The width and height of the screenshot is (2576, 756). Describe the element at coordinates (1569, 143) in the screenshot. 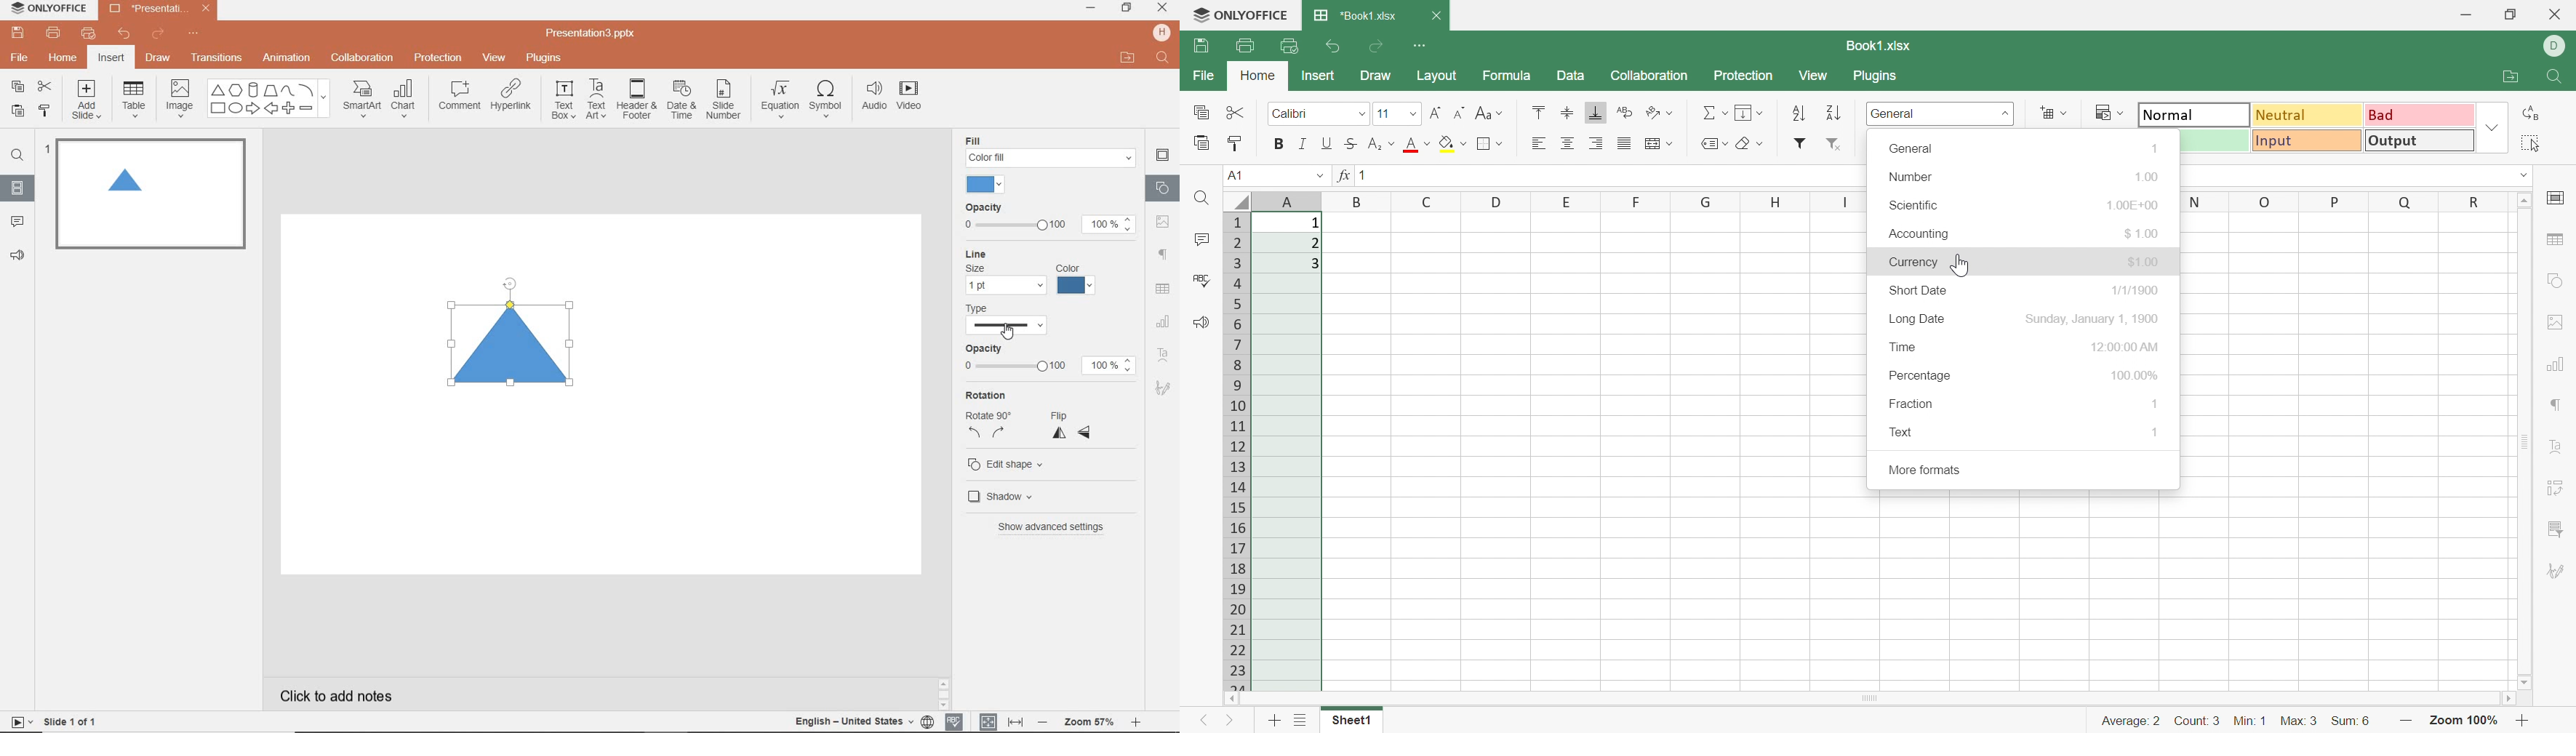

I see `Align middle` at that location.